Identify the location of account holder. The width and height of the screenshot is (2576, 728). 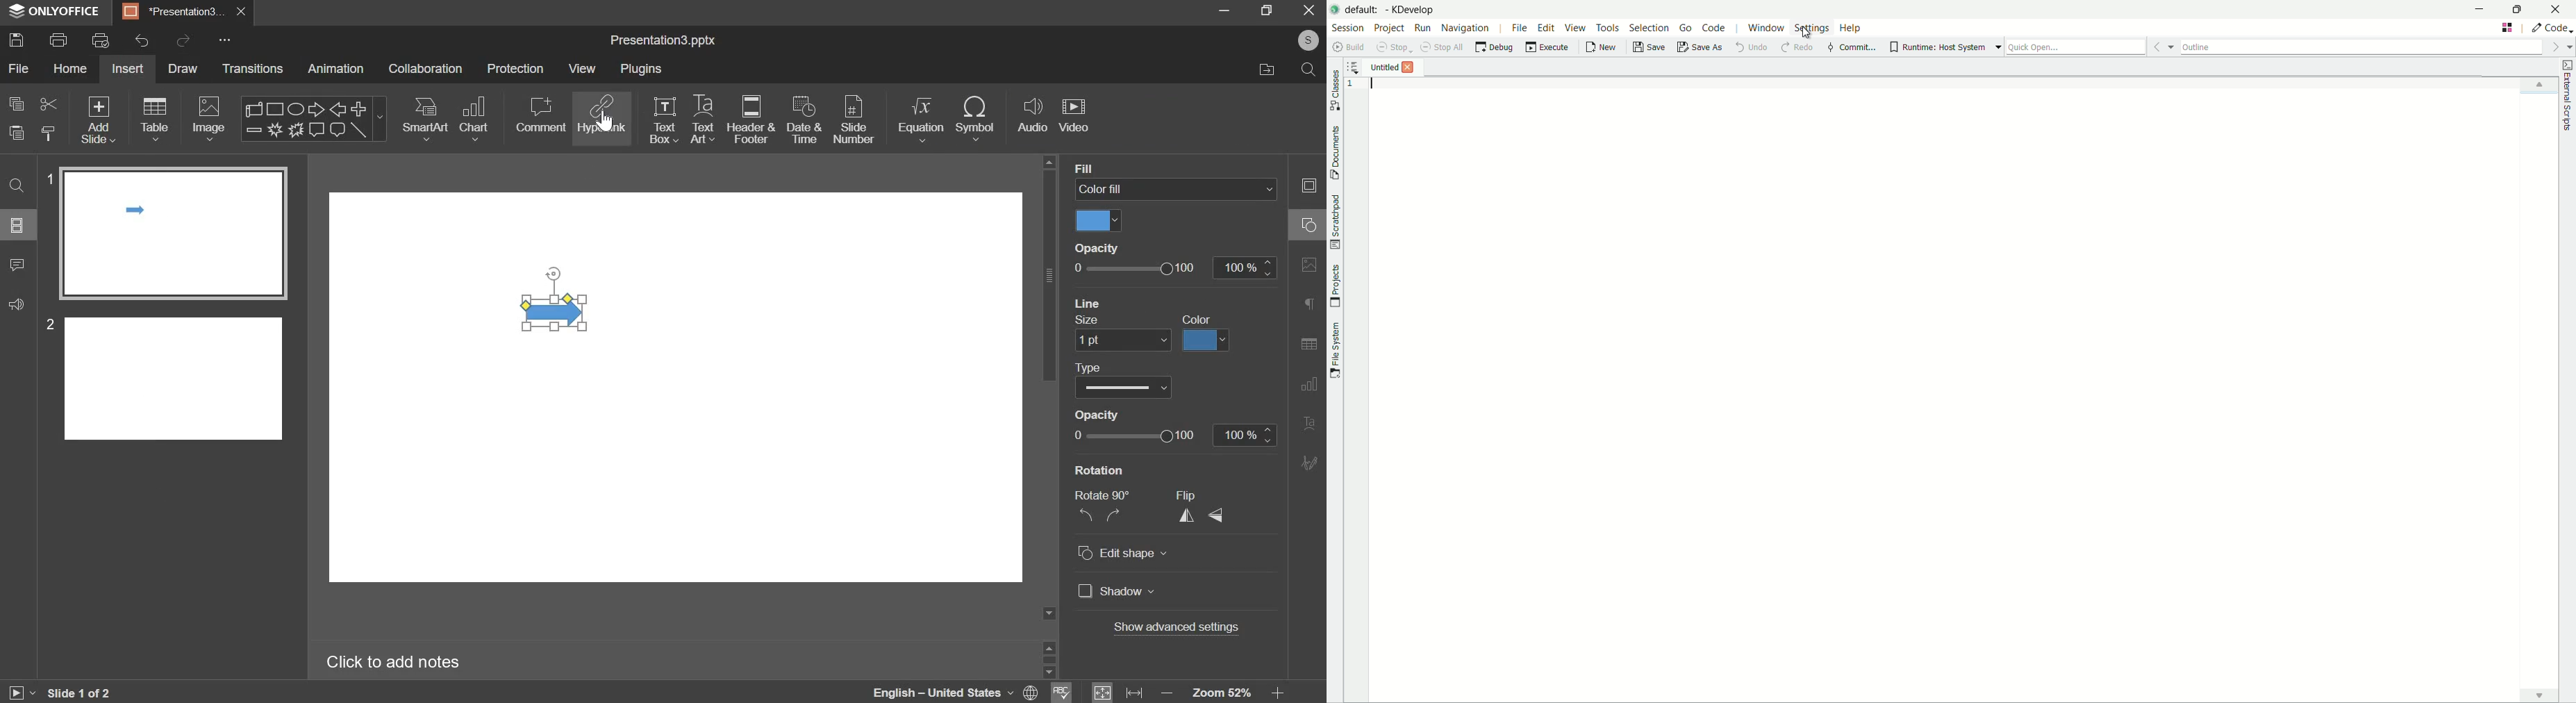
(1306, 40).